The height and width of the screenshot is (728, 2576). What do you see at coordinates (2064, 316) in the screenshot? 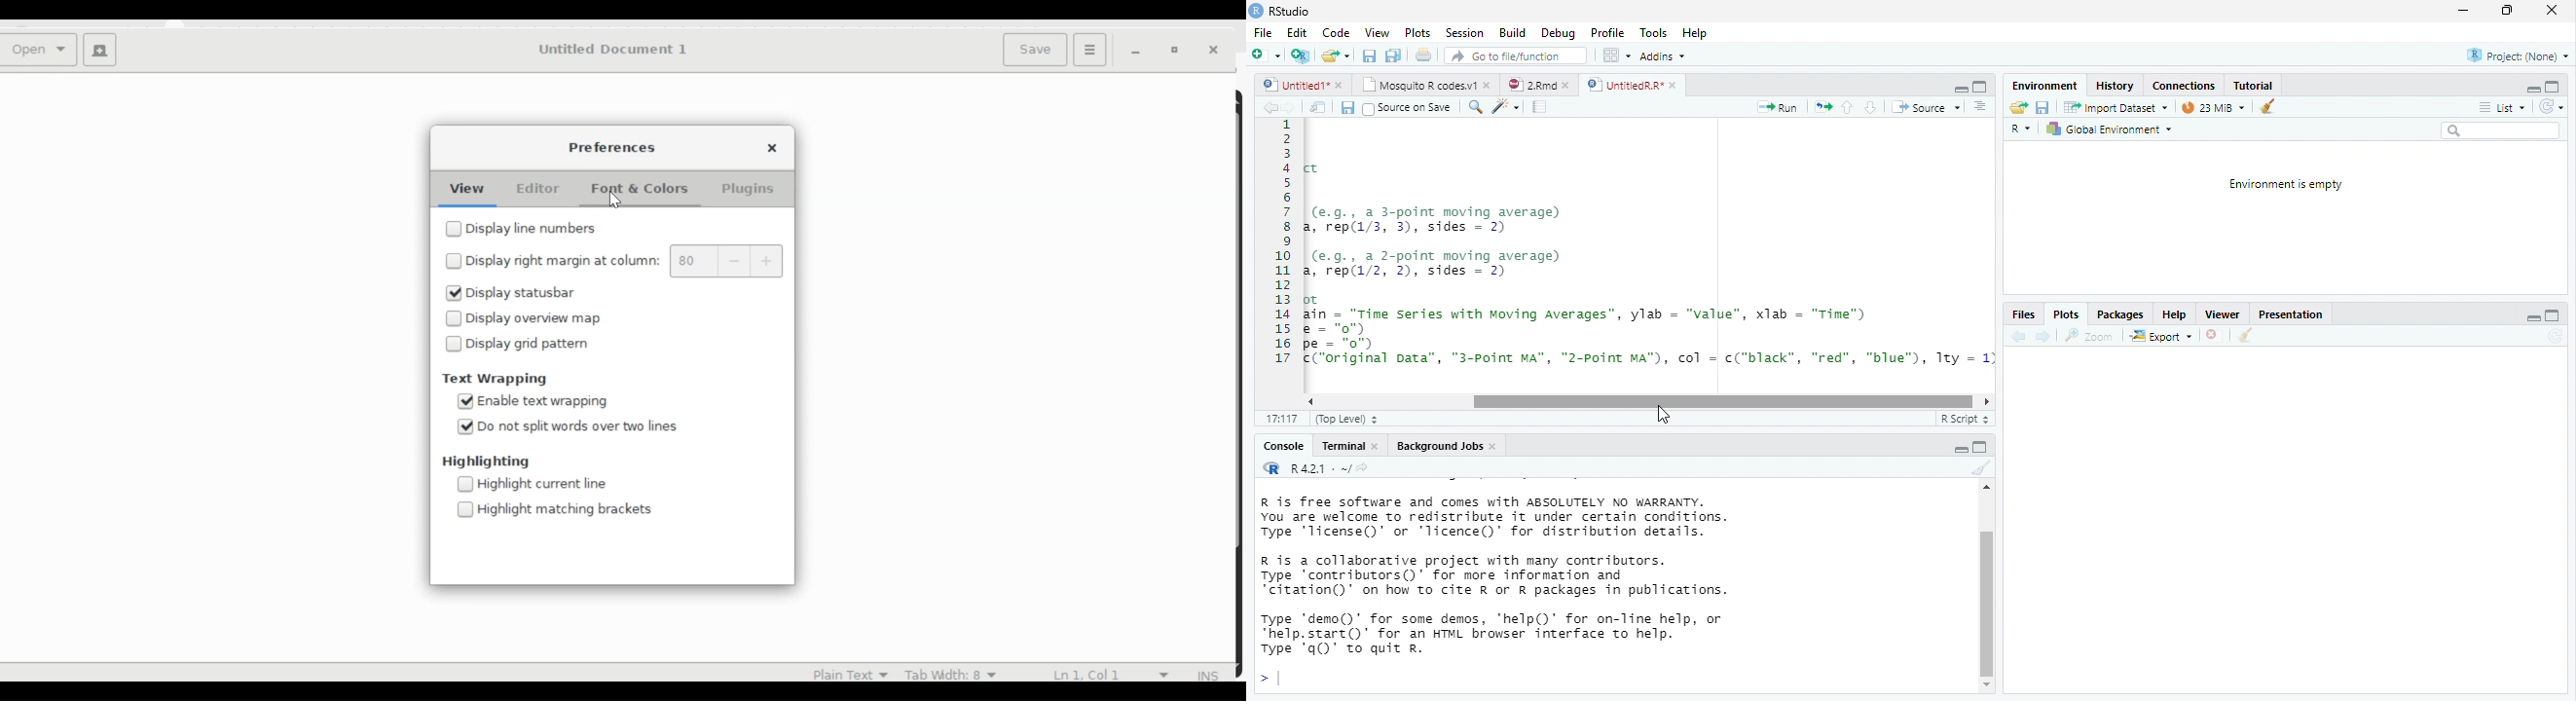
I see `Plots` at bounding box center [2064, 316].